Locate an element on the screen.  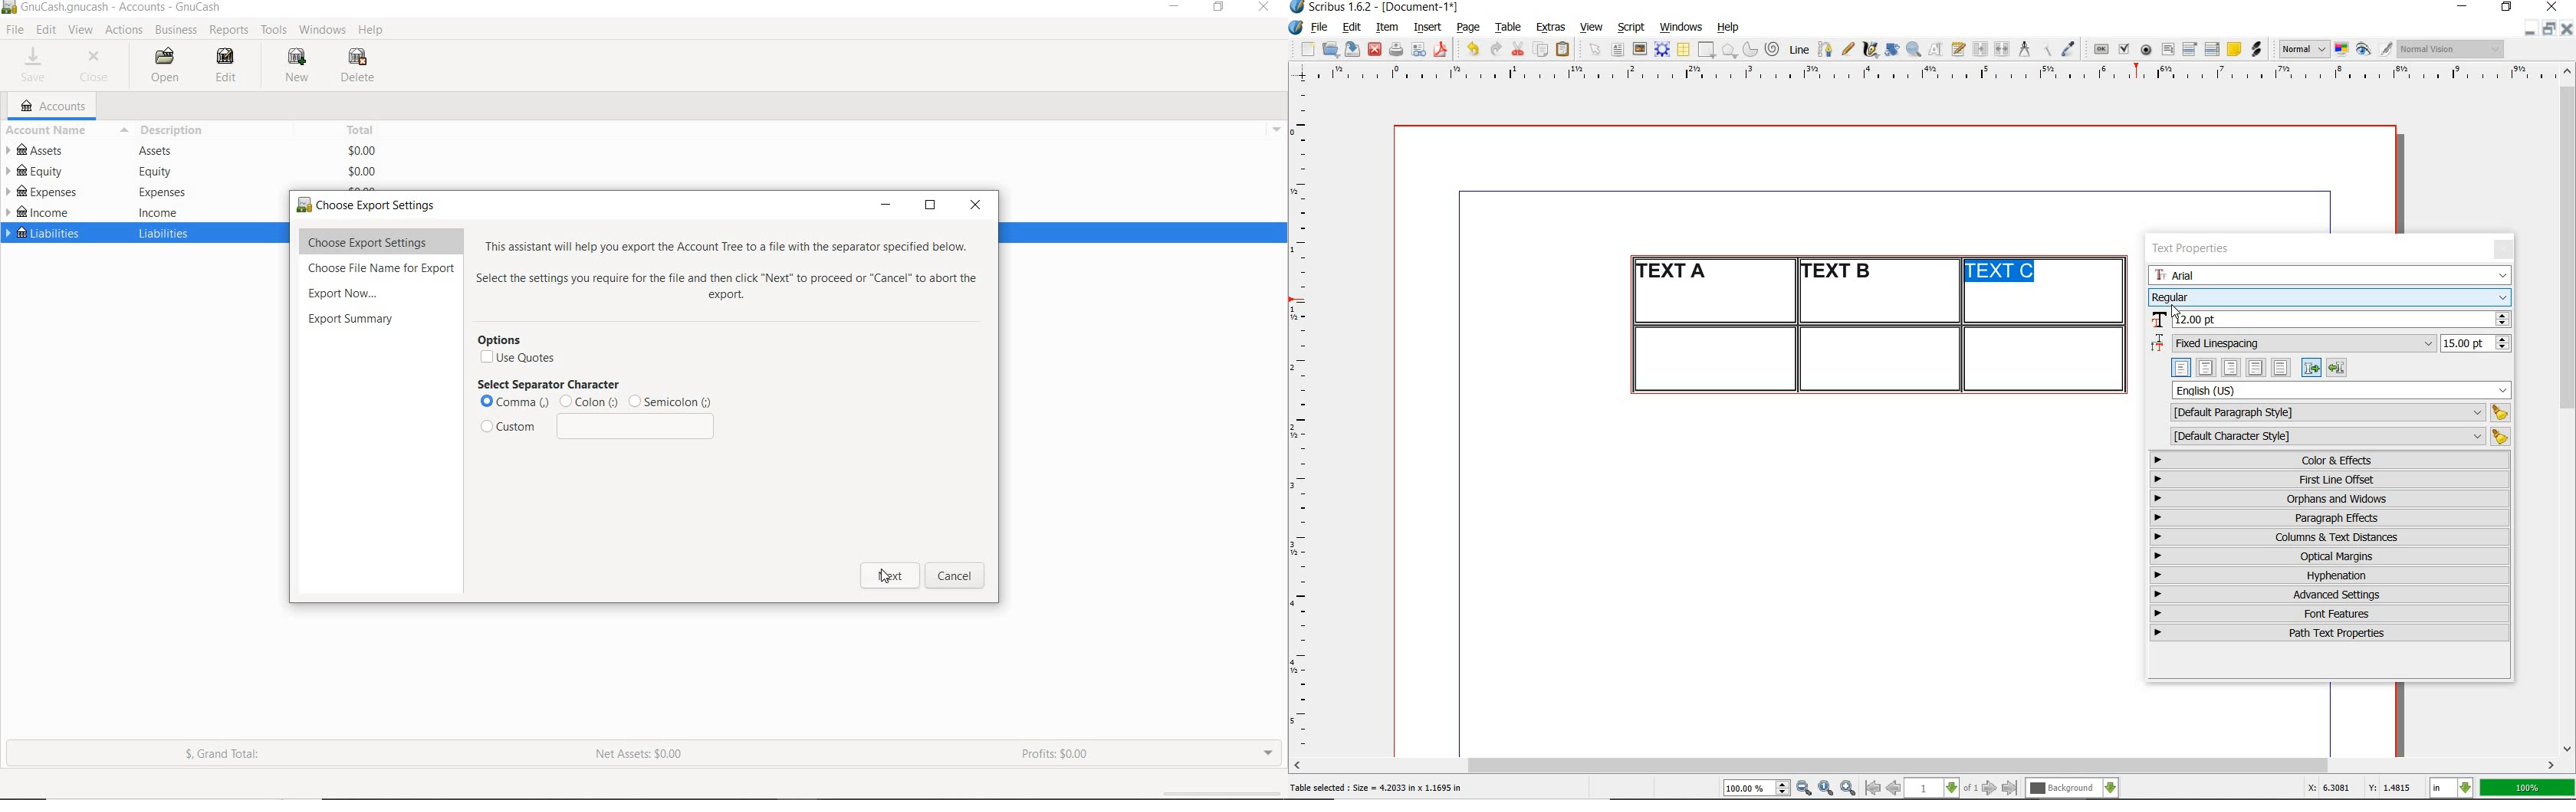
cancel is located at coordinates (958, 575).